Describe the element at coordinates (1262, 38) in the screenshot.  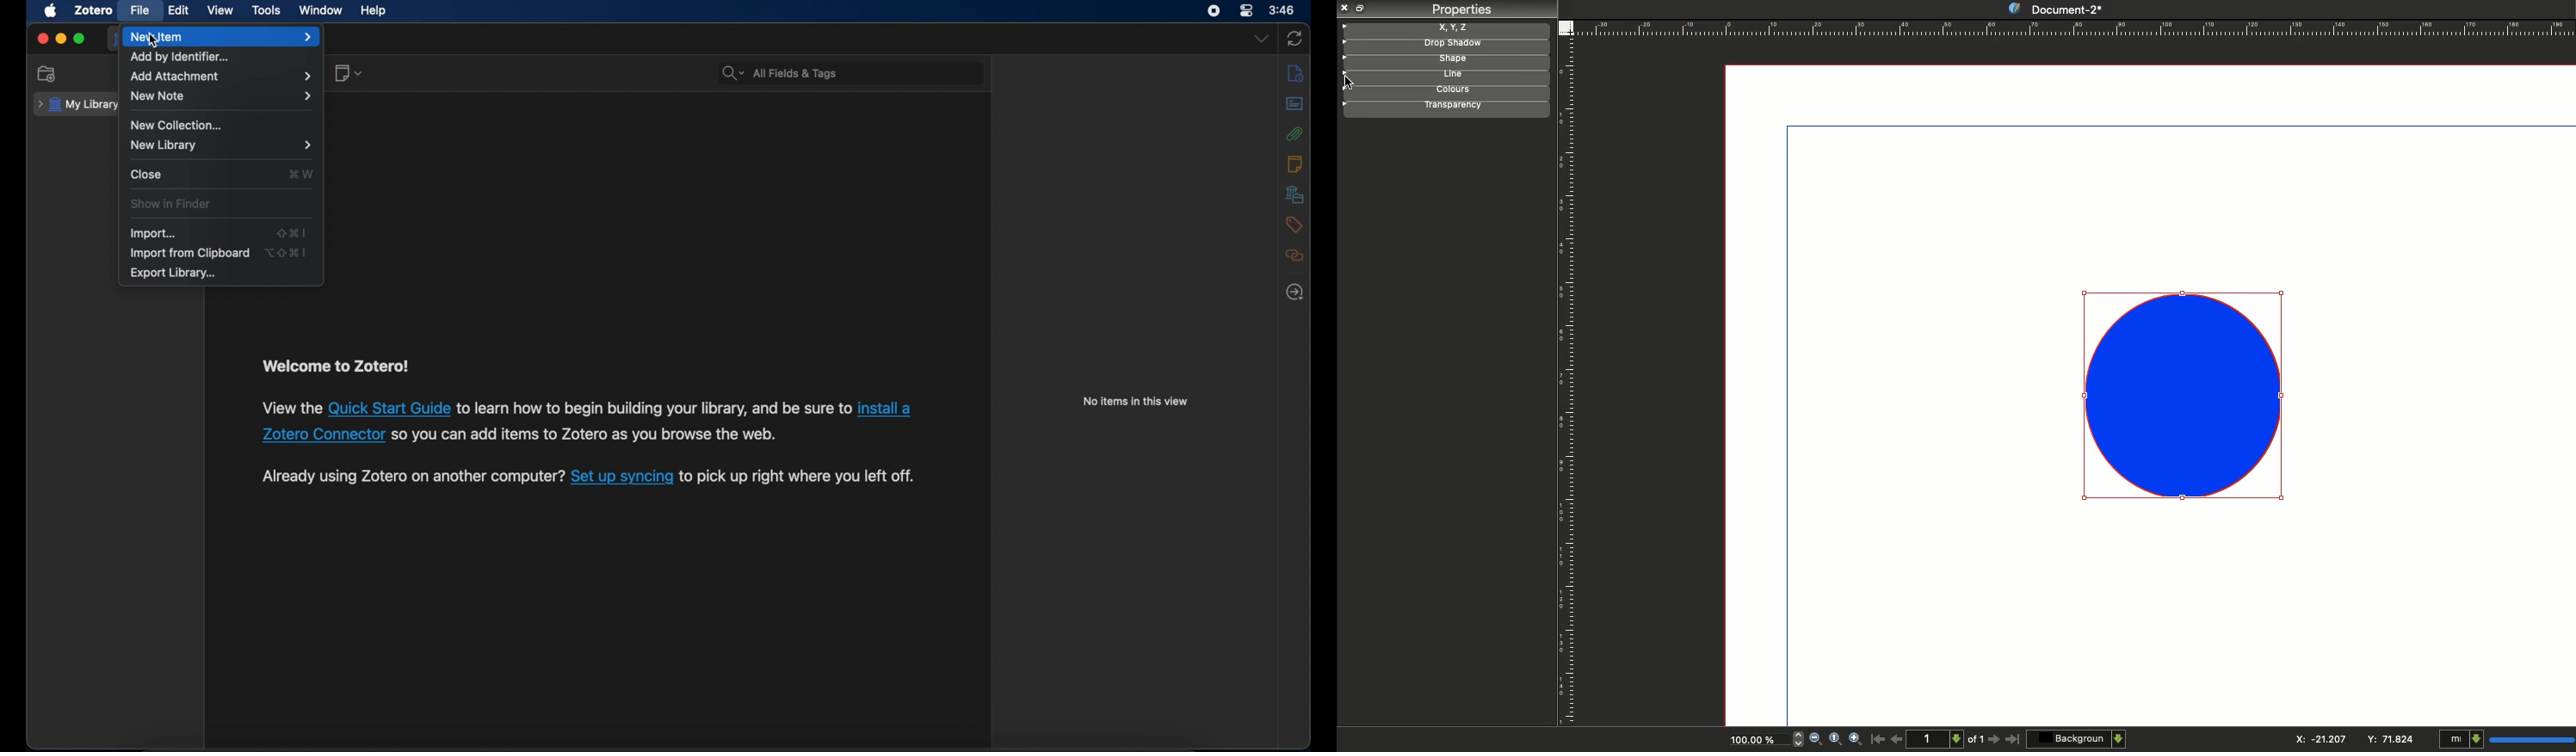
I see `dropdown` at that location.